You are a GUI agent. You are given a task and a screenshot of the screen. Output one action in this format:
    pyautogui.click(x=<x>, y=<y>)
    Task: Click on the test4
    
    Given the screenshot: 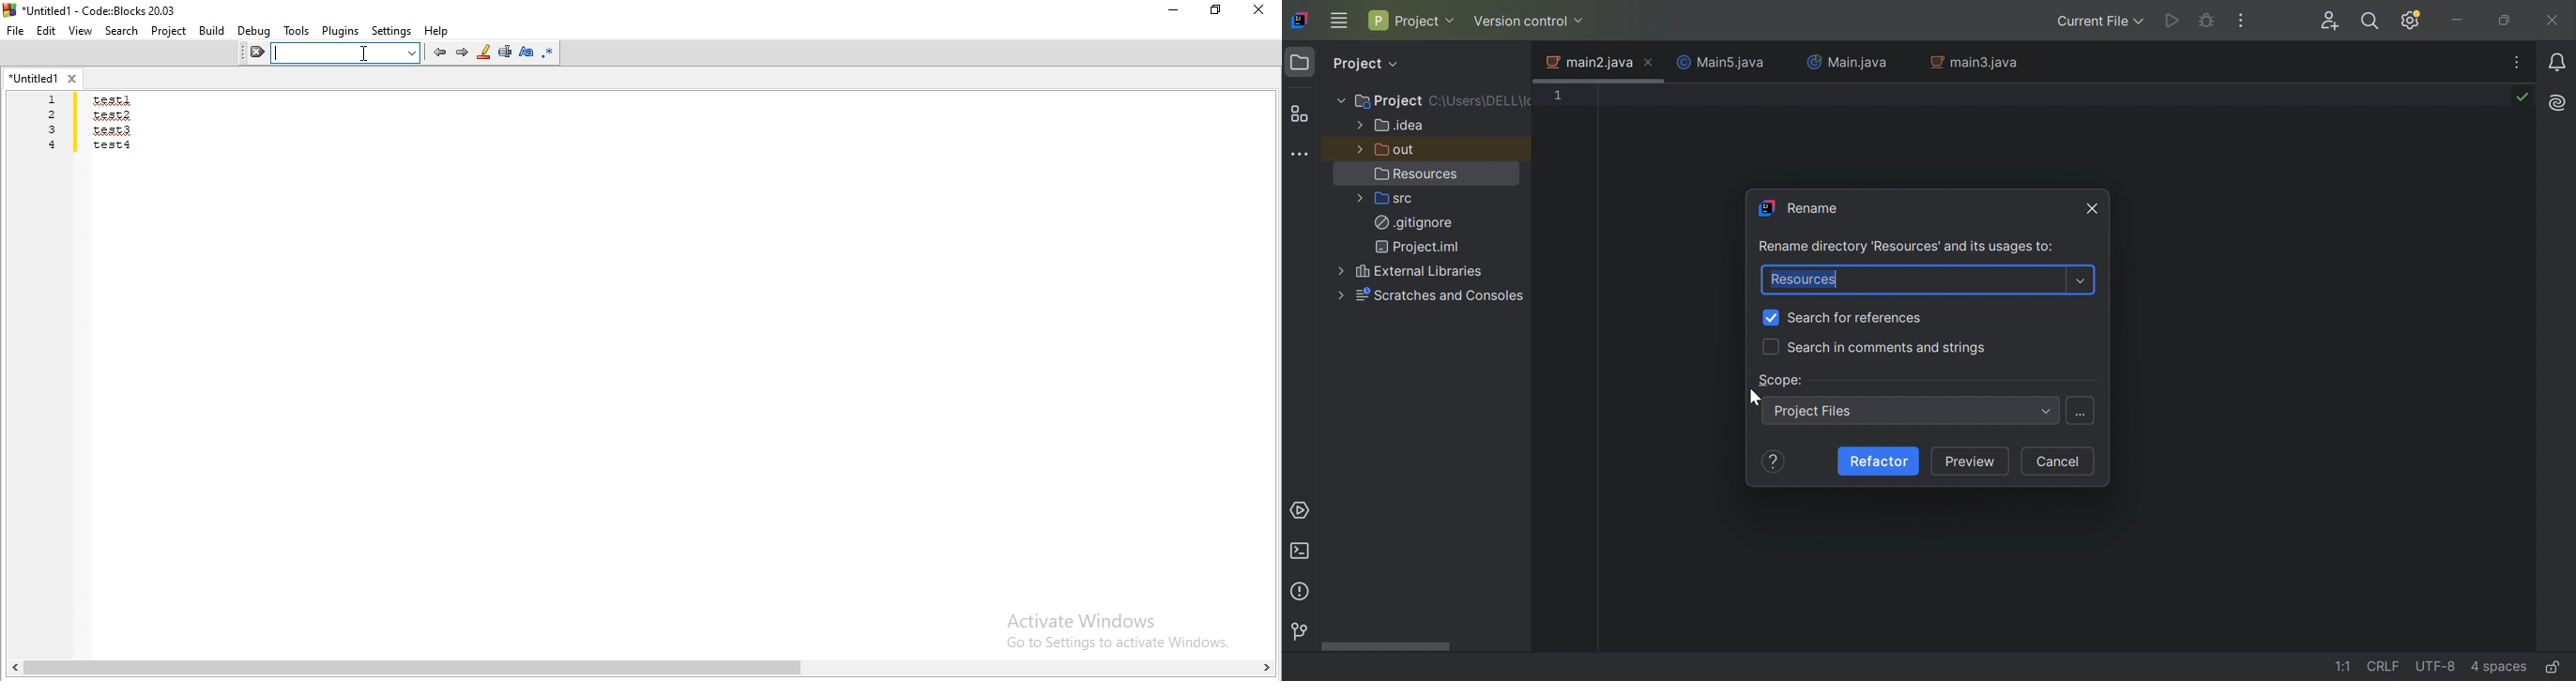 What is the action you would take?
    pyautogui.click(x=113, y=144)
    